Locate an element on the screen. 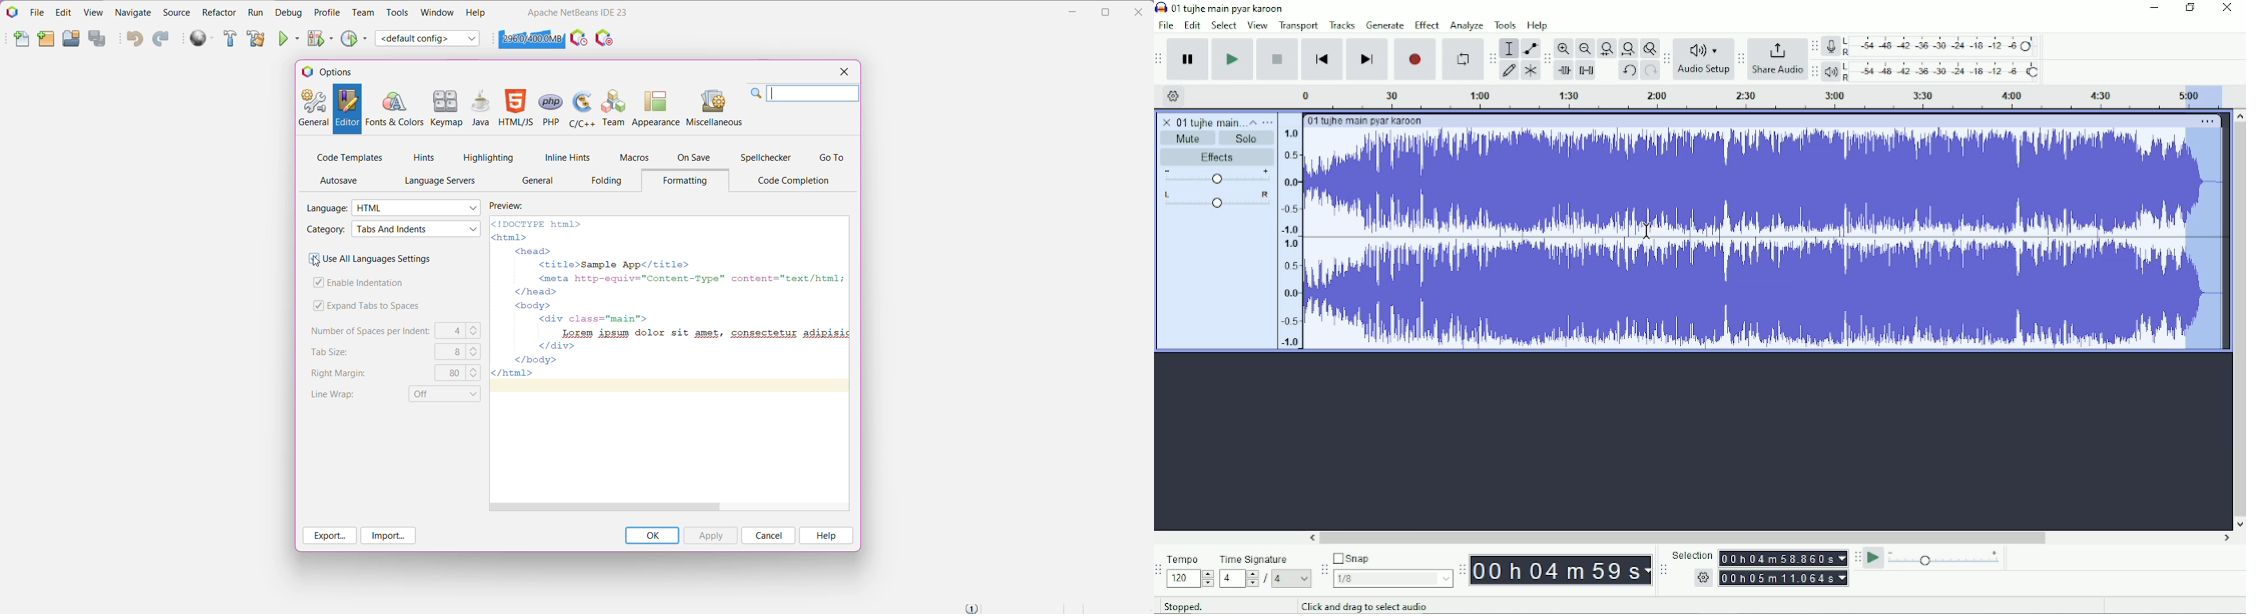 The height and width of the screenshot is (616, 2268). Skip to start is located at coordinates (1322, 60).